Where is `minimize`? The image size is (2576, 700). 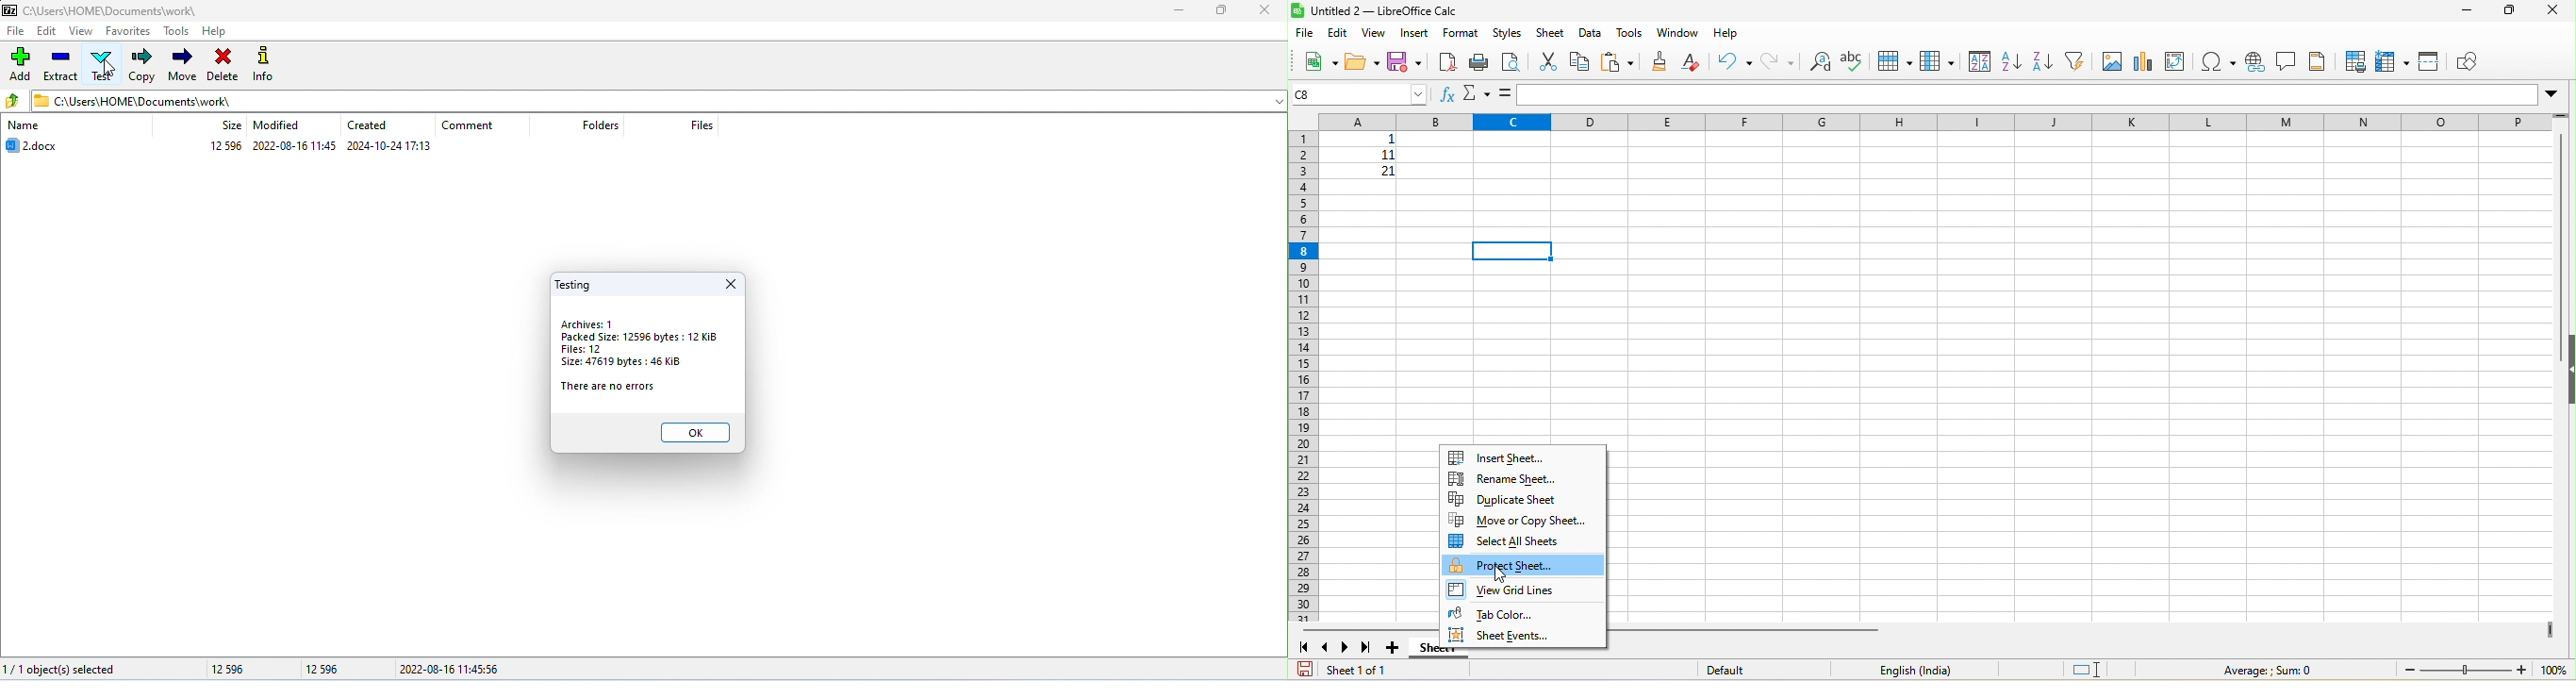
minimize is located at coordinates (2469, 11).